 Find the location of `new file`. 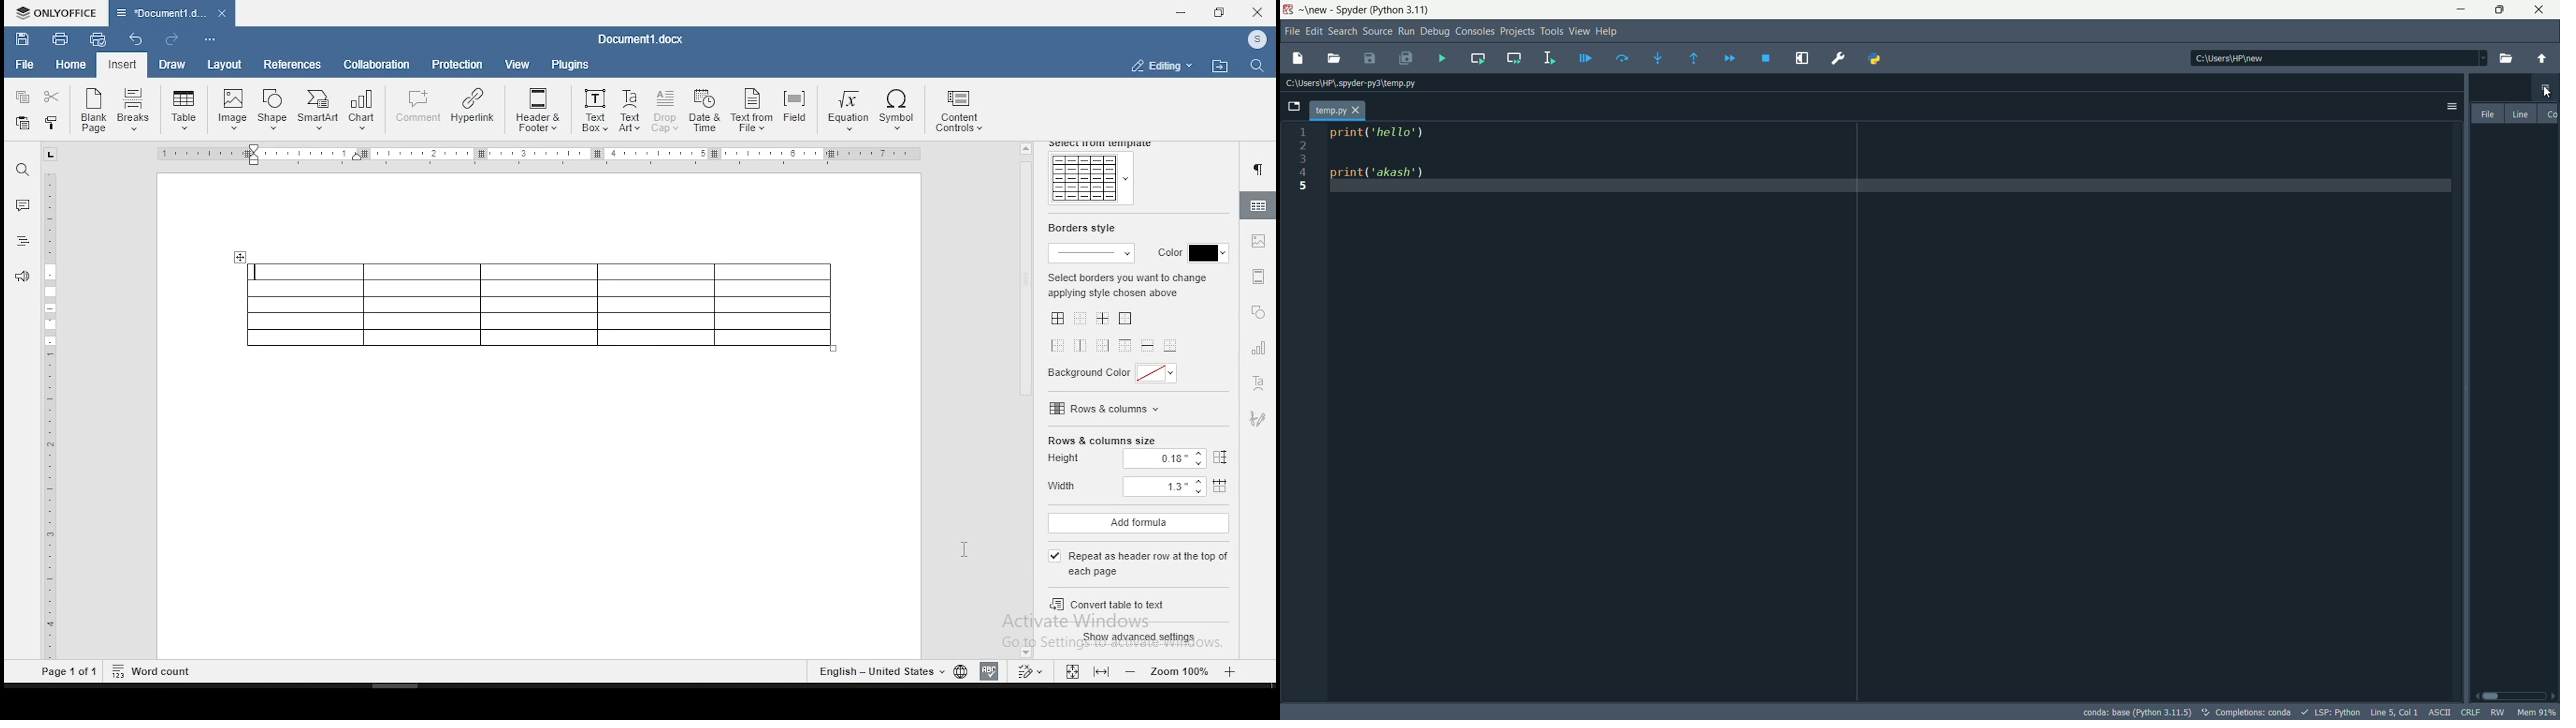

new file is located at coordinates (1297, 59).